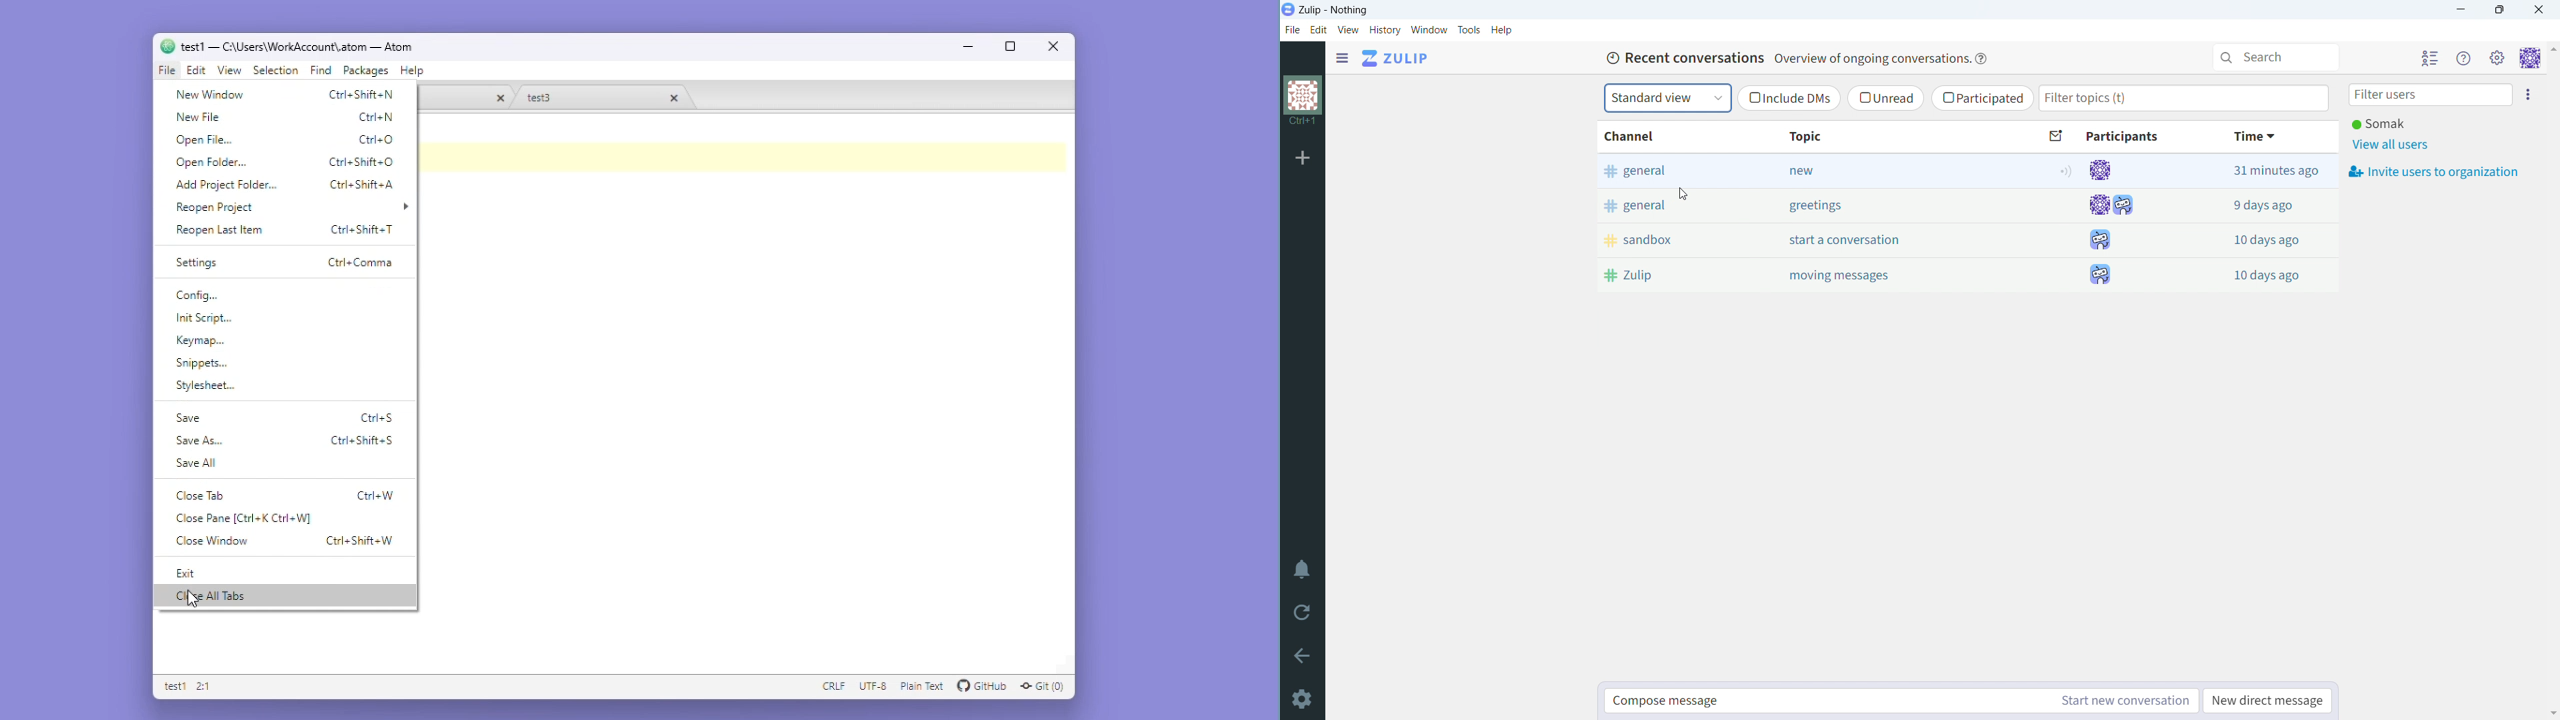  Describe the element at coordinates (1870, 59) in the screenshot. I see `Overview of ongoing conversations` at that location.